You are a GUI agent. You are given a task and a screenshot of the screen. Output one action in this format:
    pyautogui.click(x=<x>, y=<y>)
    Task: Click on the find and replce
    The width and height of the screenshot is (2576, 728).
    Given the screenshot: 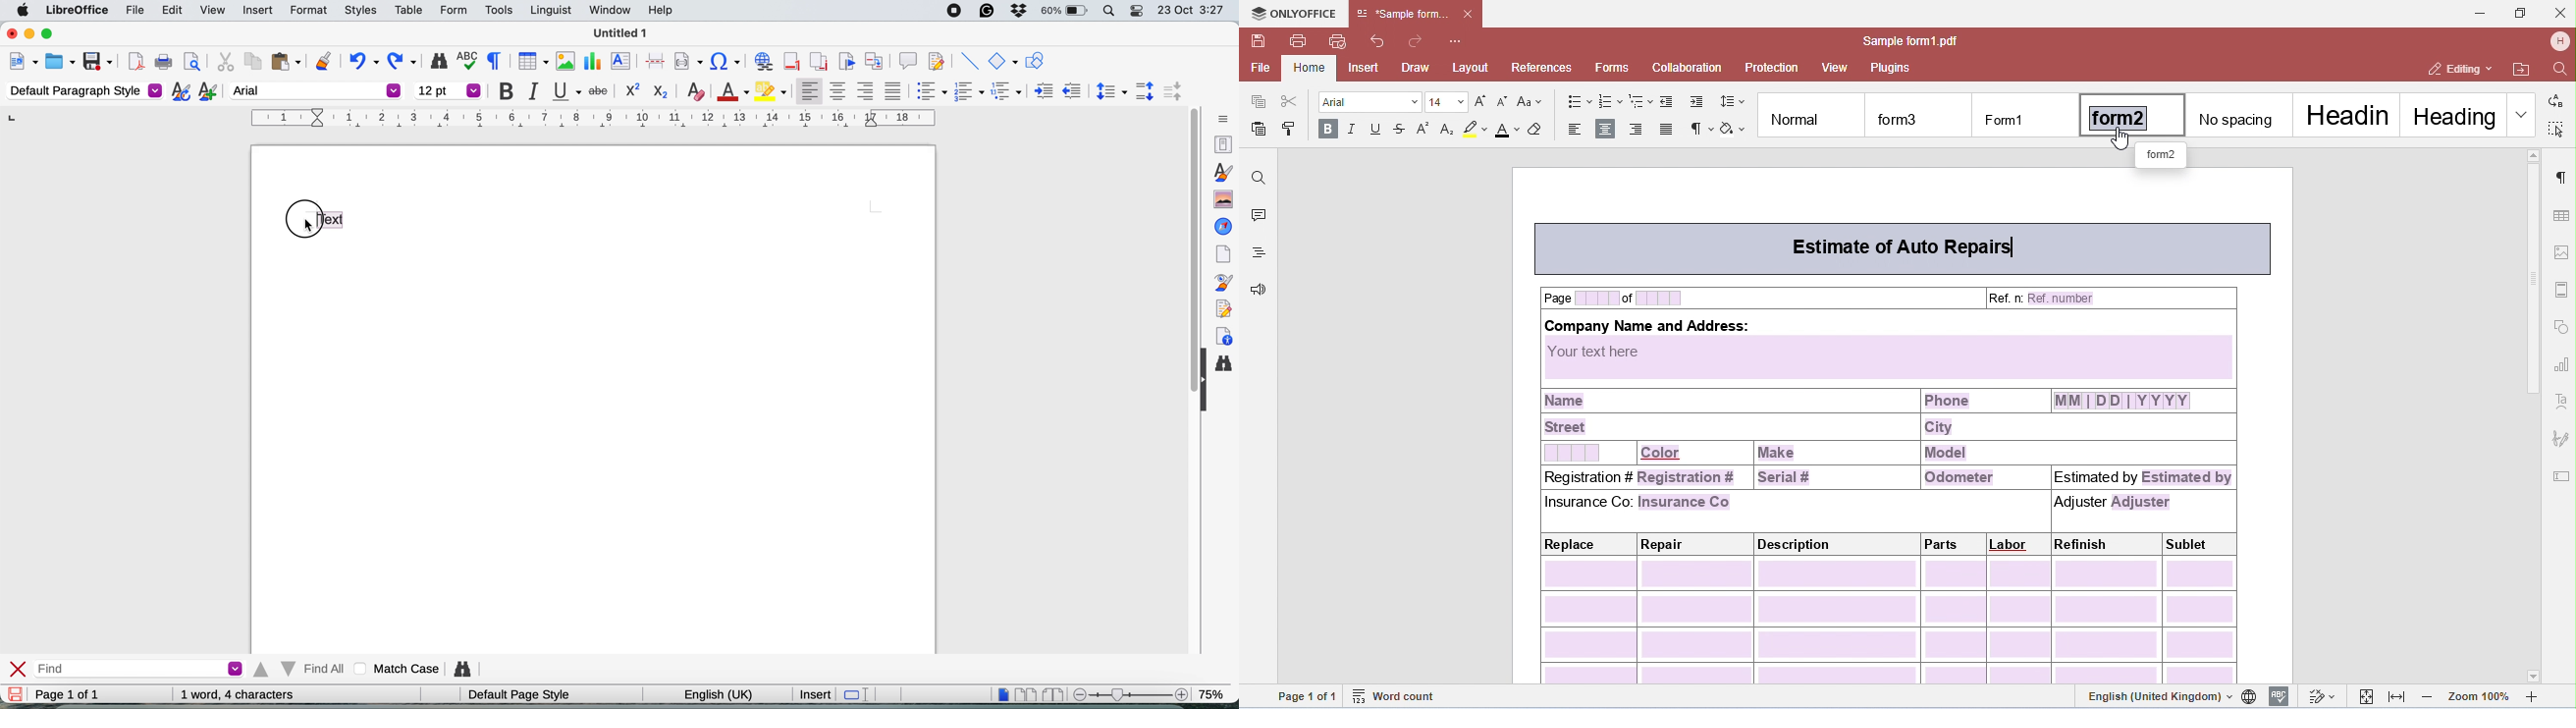 What is the action you would take?
    pyautogui.click(x=461, y=669)
    